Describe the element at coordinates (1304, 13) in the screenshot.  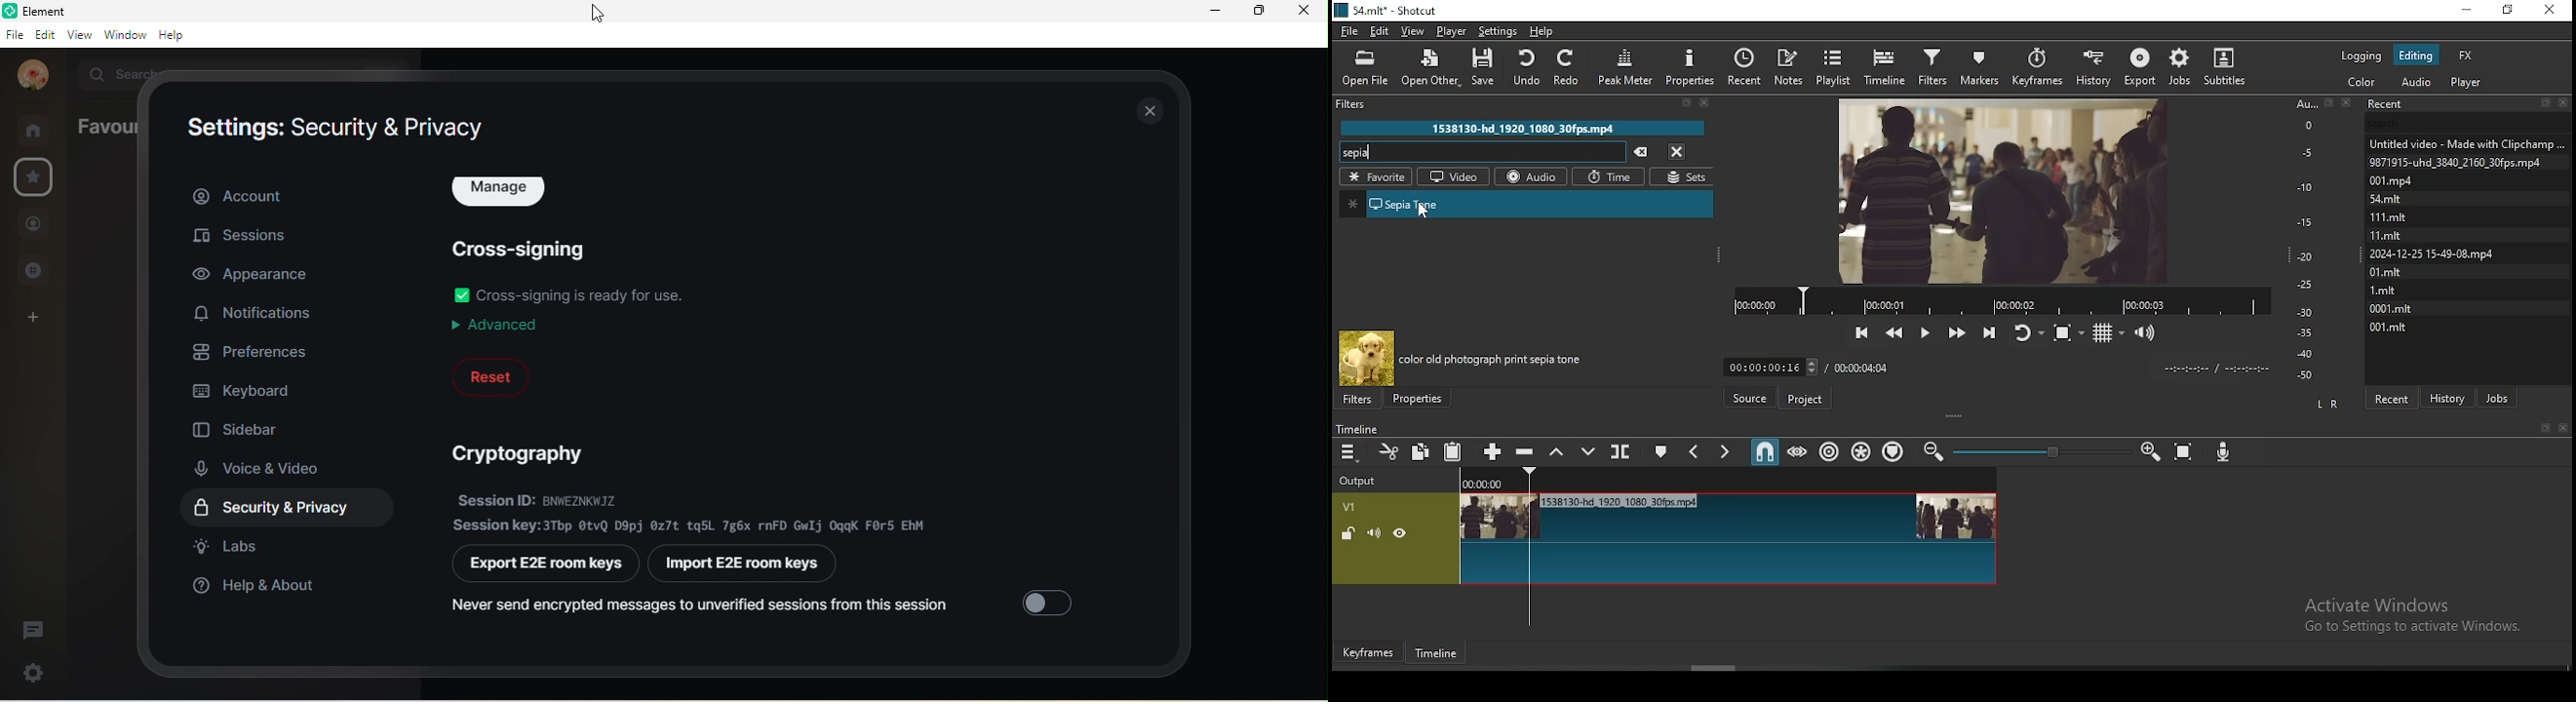
I see `close` at that location.